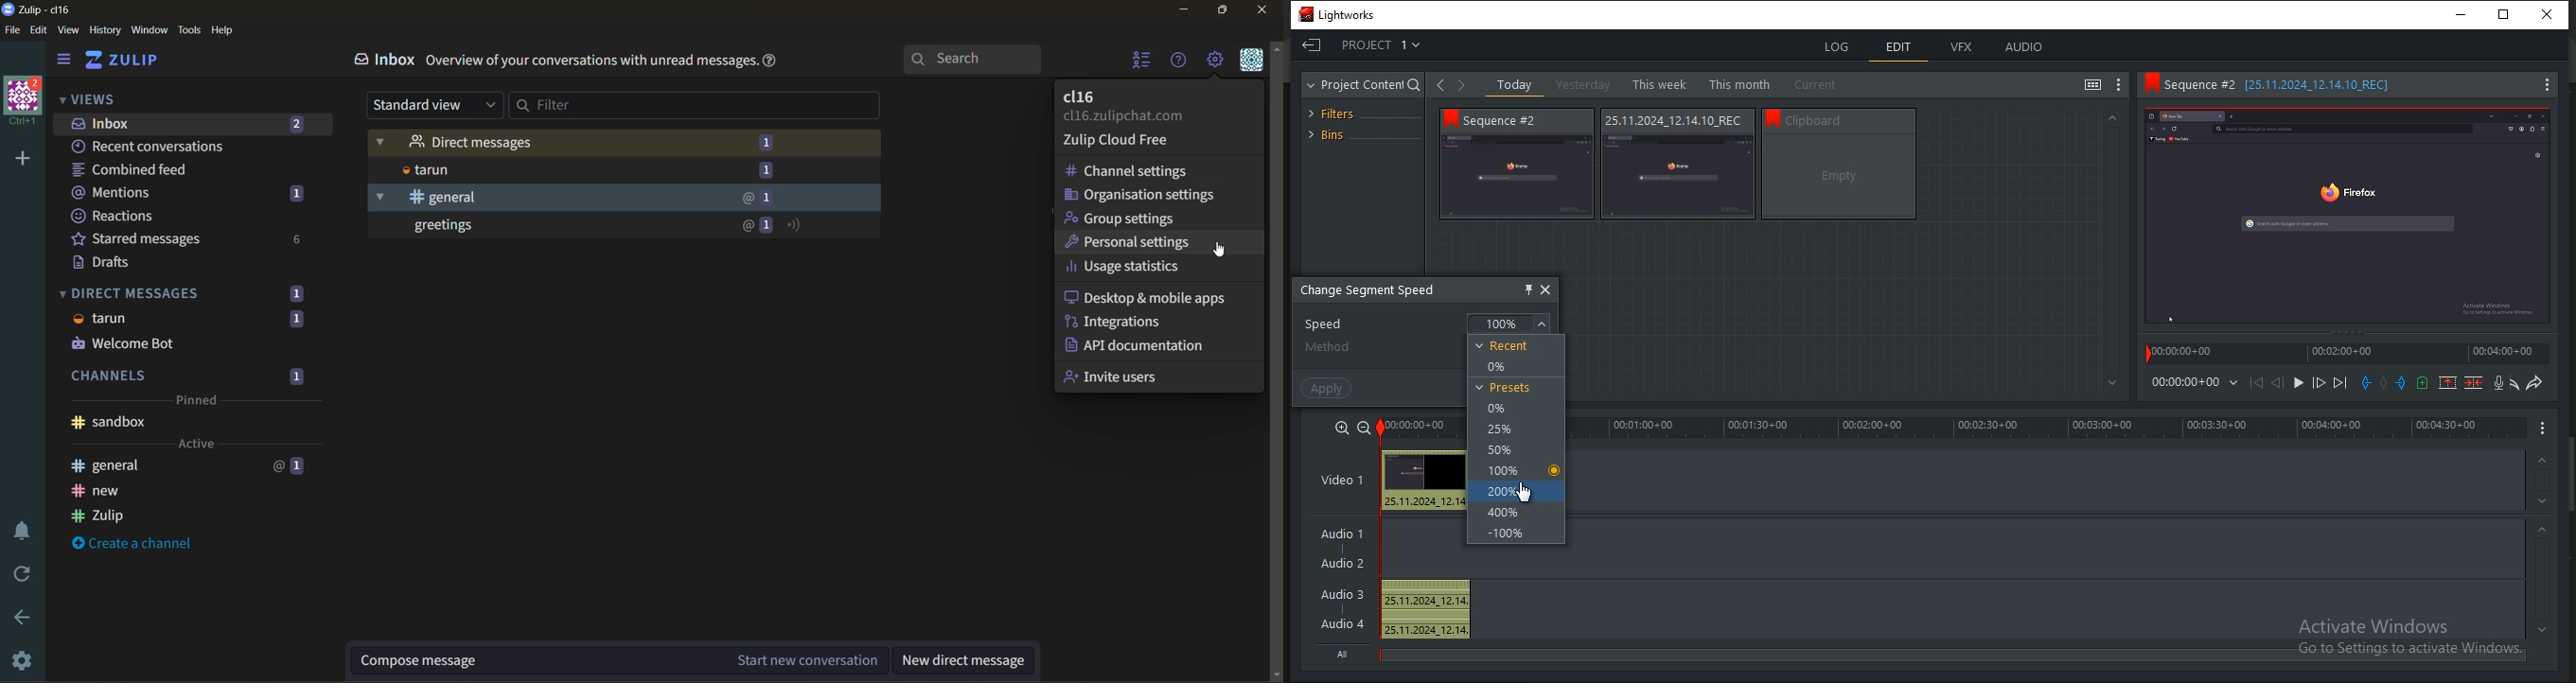 The width and height of the screenshot is (2576, 700). Describe the element at coordinates (110, 422) in the screenshot. I see `sandbox` at that location.